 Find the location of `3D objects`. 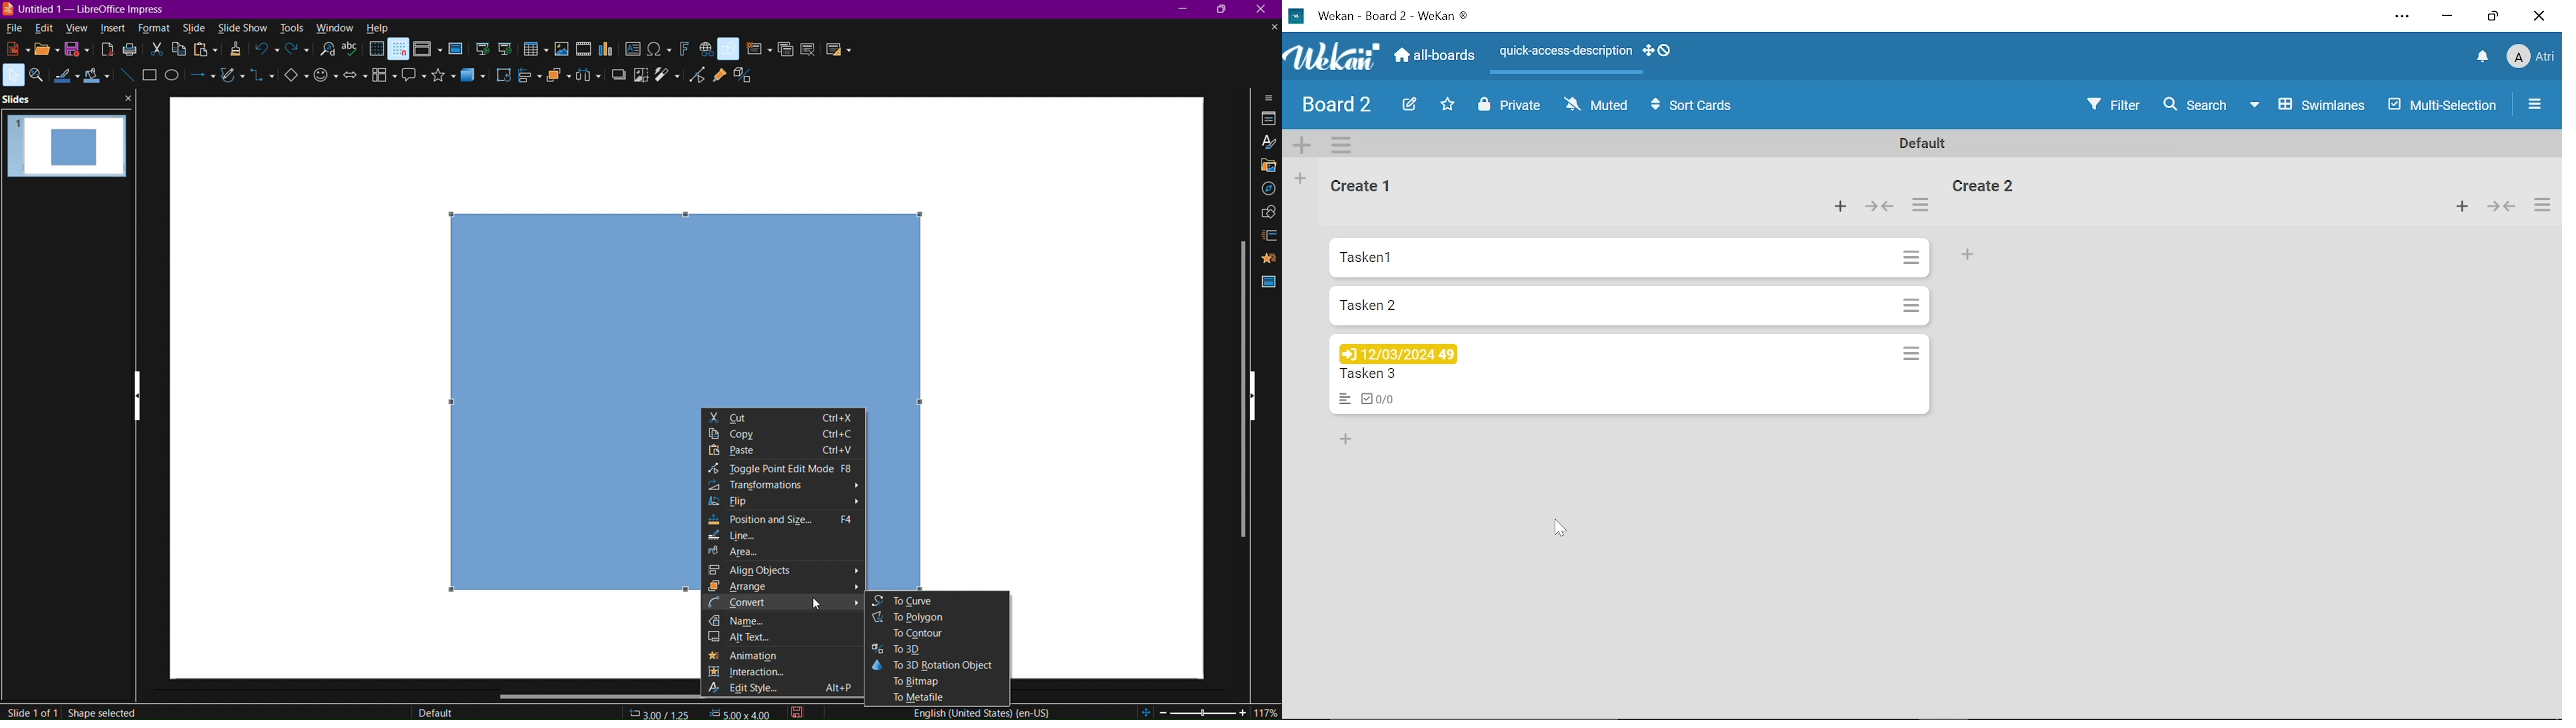

3D objects is located at coordinates (478, 81).